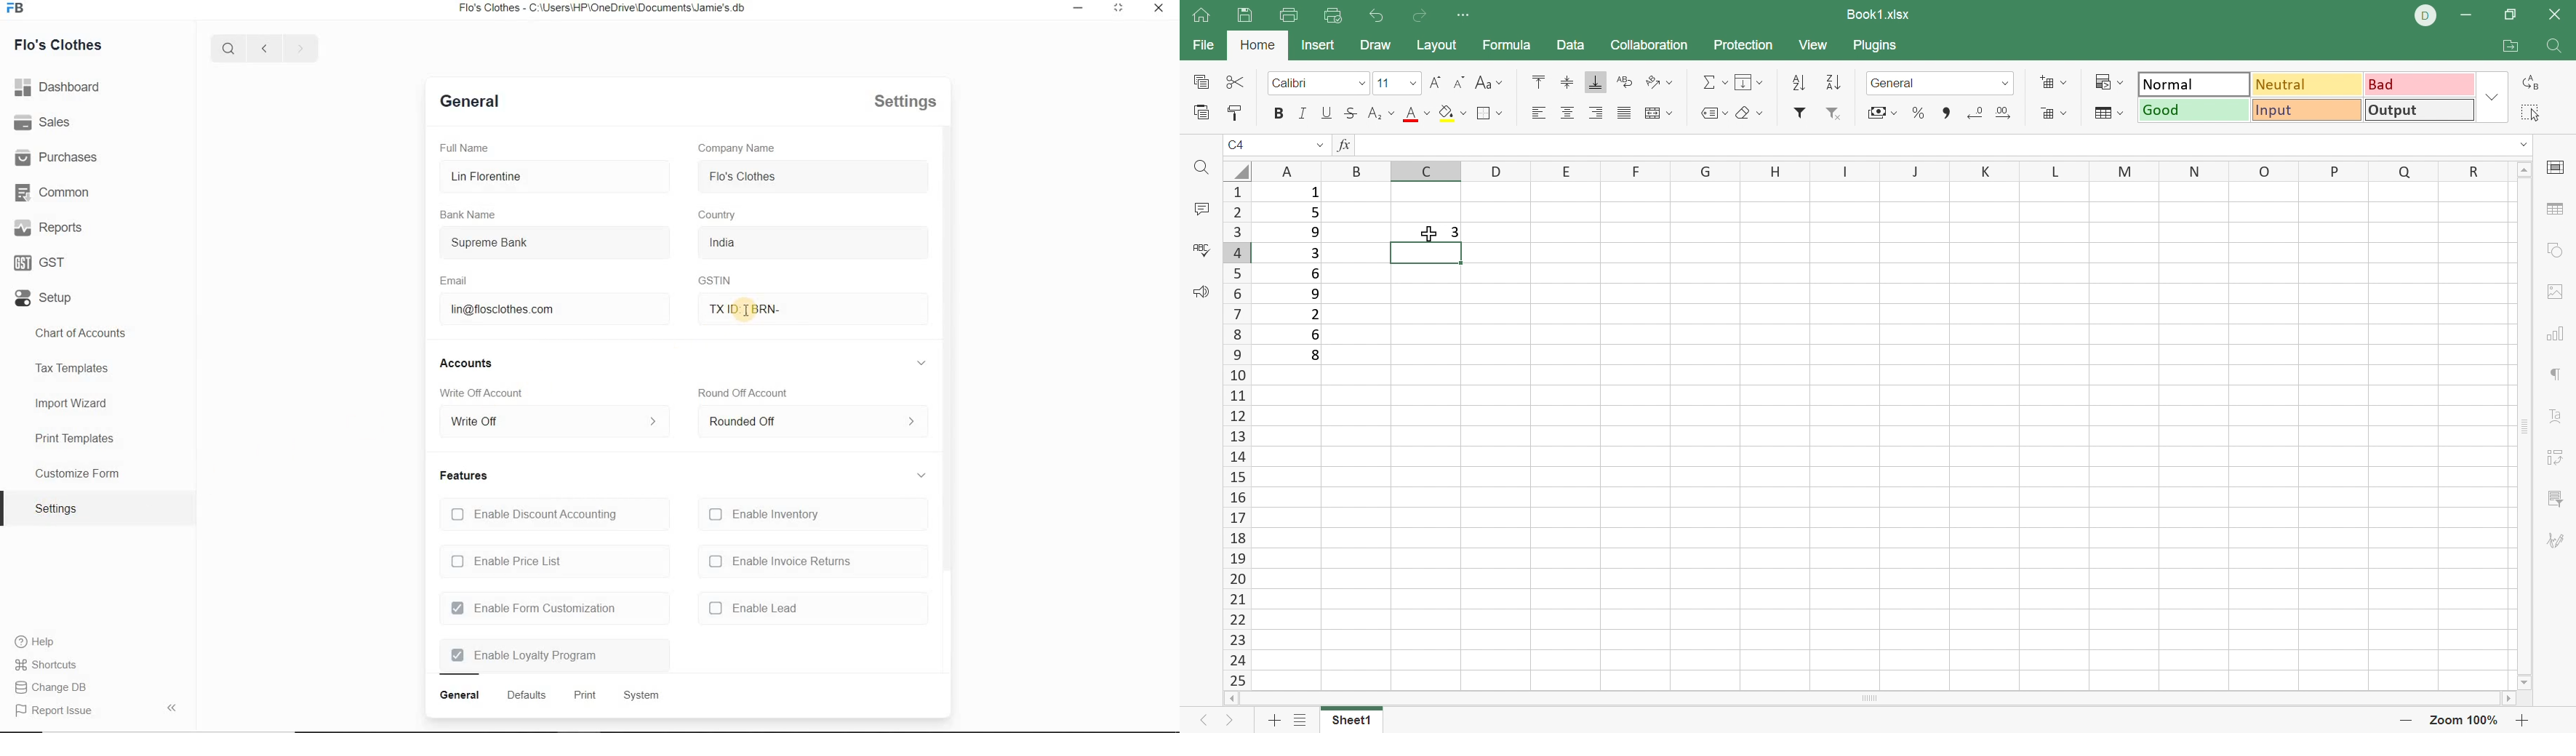 The height and width of the screenshot is (756, 2576). Describe the element at coordinates (470, 215) in the screenshot. I see `Bank Name` at that location.